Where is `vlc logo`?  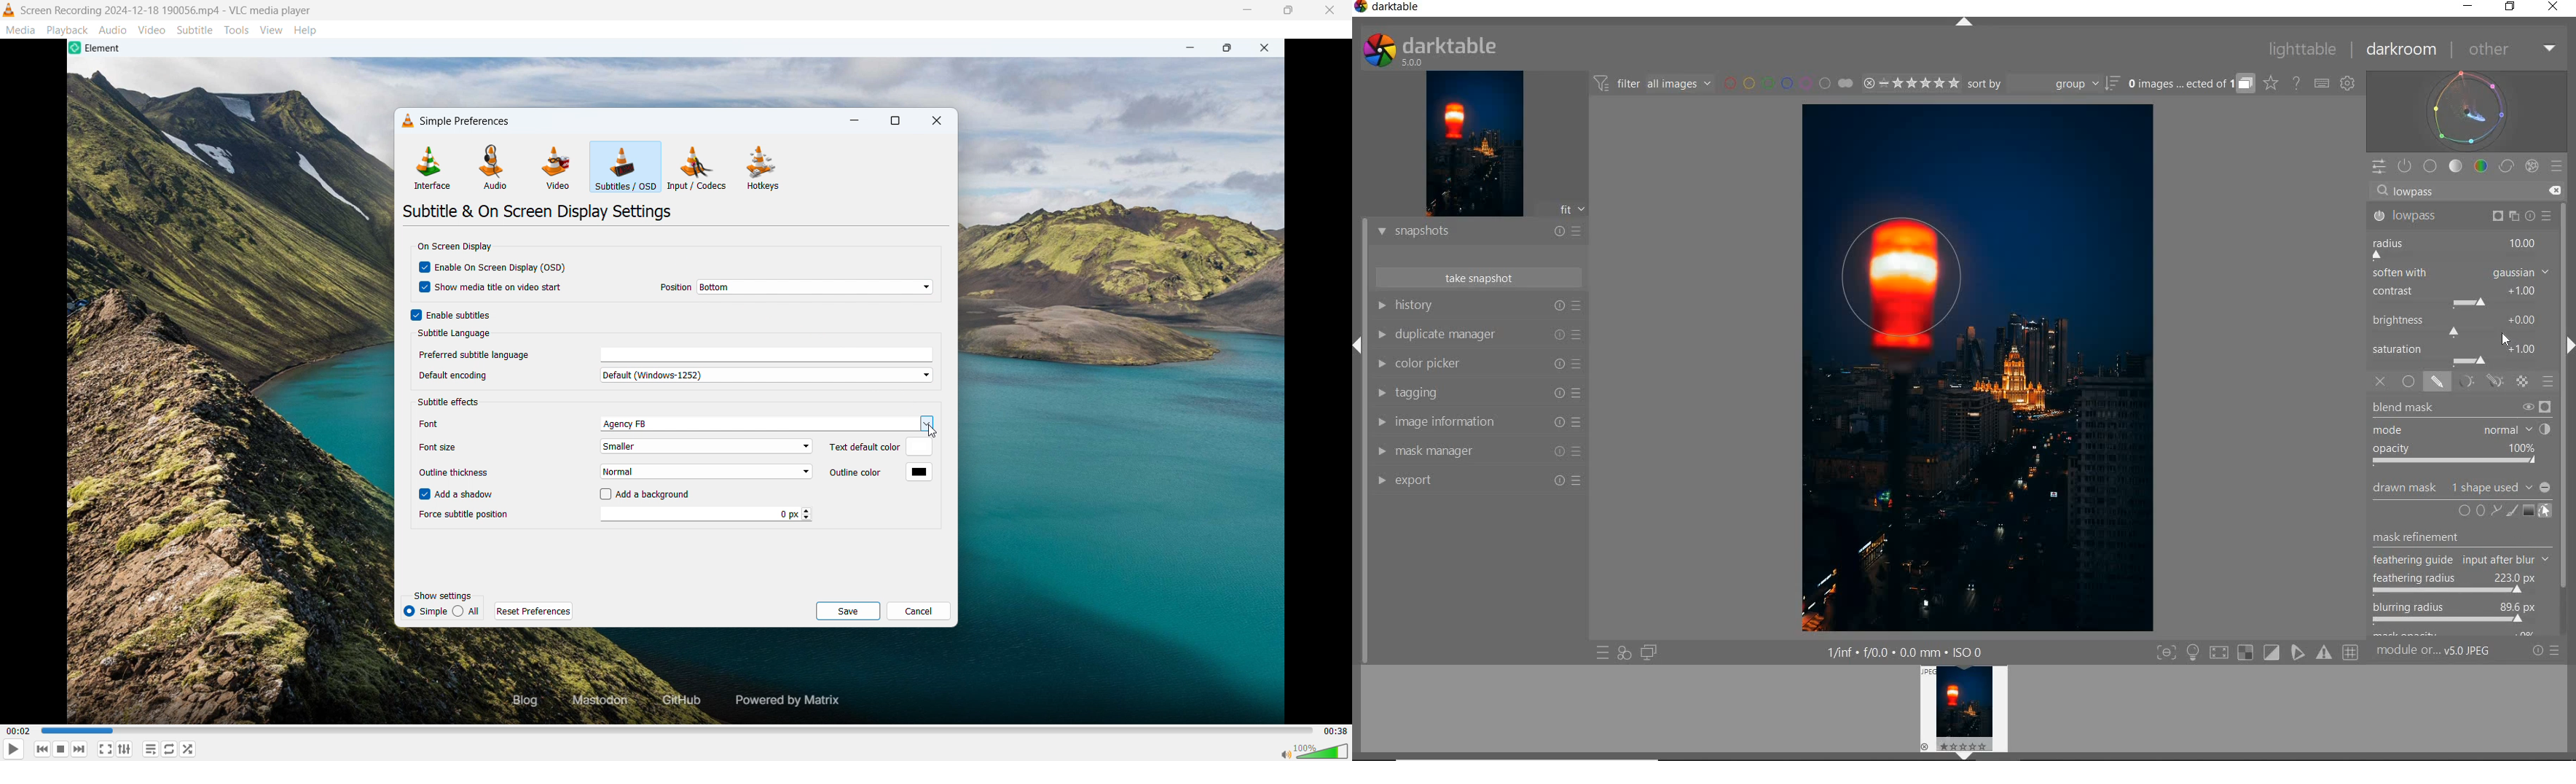
vlc logo is located at coordinates (408, 120).